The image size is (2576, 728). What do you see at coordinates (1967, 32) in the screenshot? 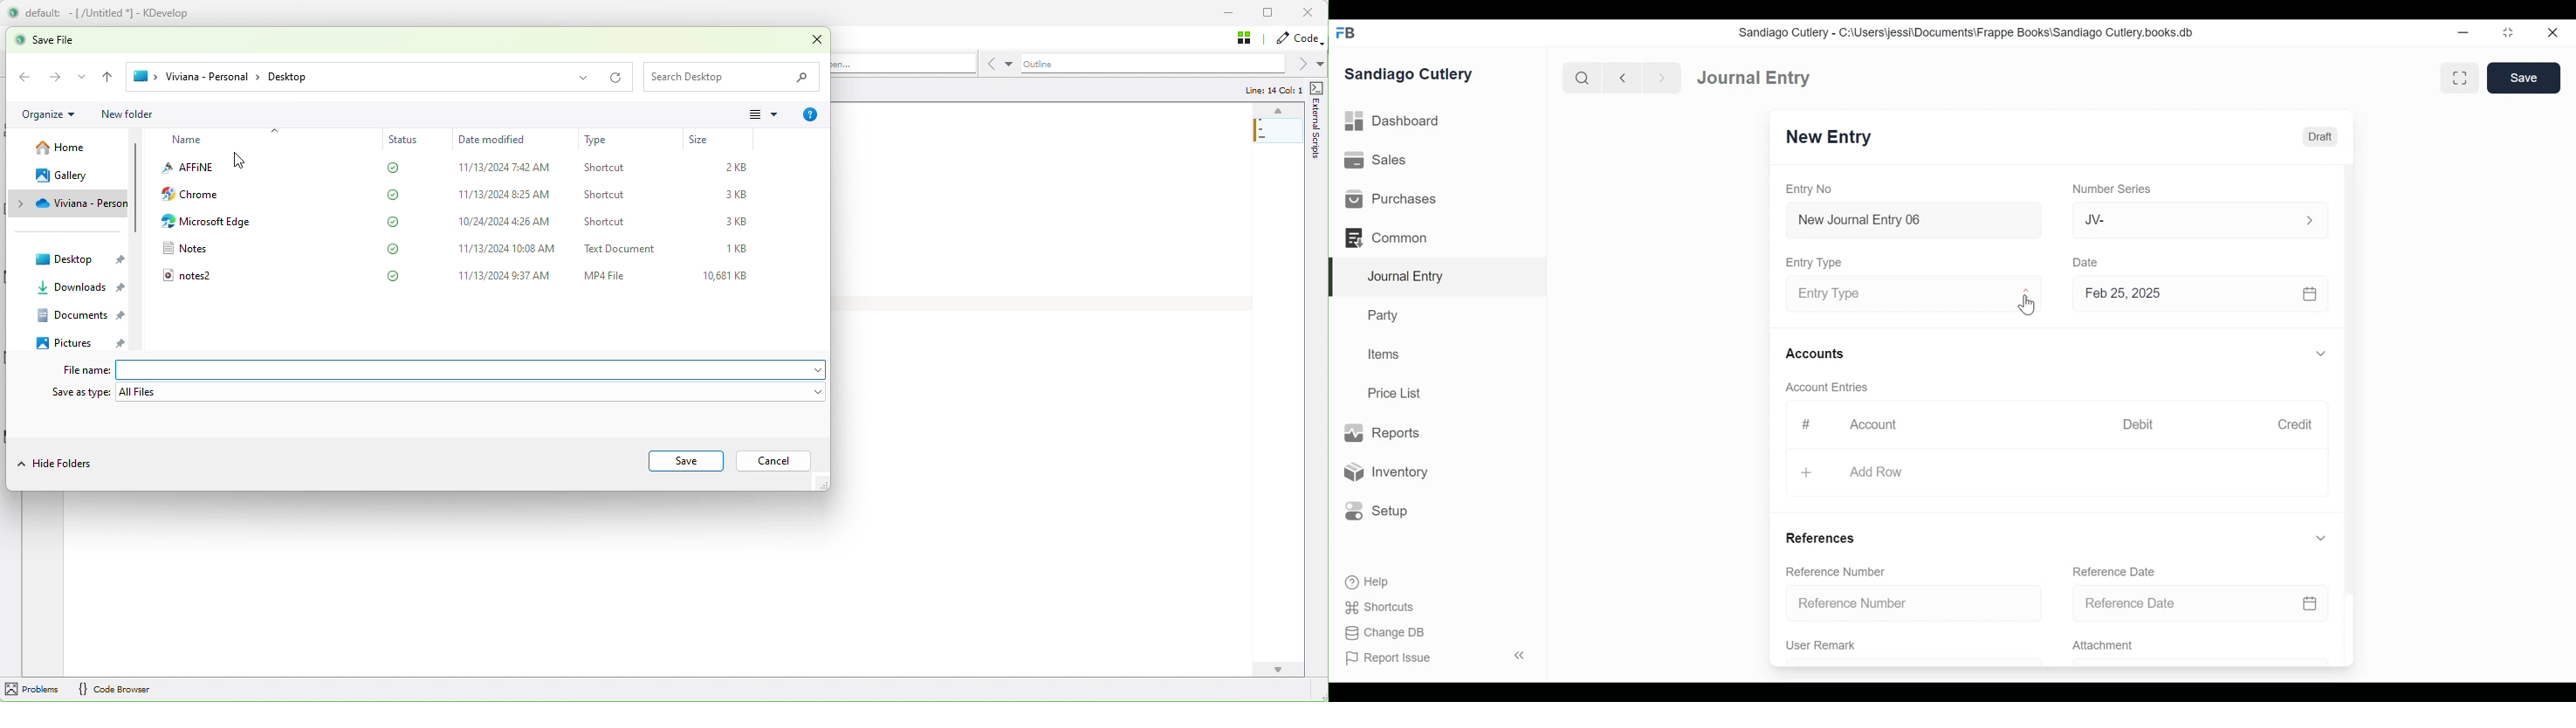
I see `Sandiago Cutlery - C:\Users\jessi\Documents\Frappe Books\Sandiago Cutlery.books.db` at bounding box center [1967, 32].